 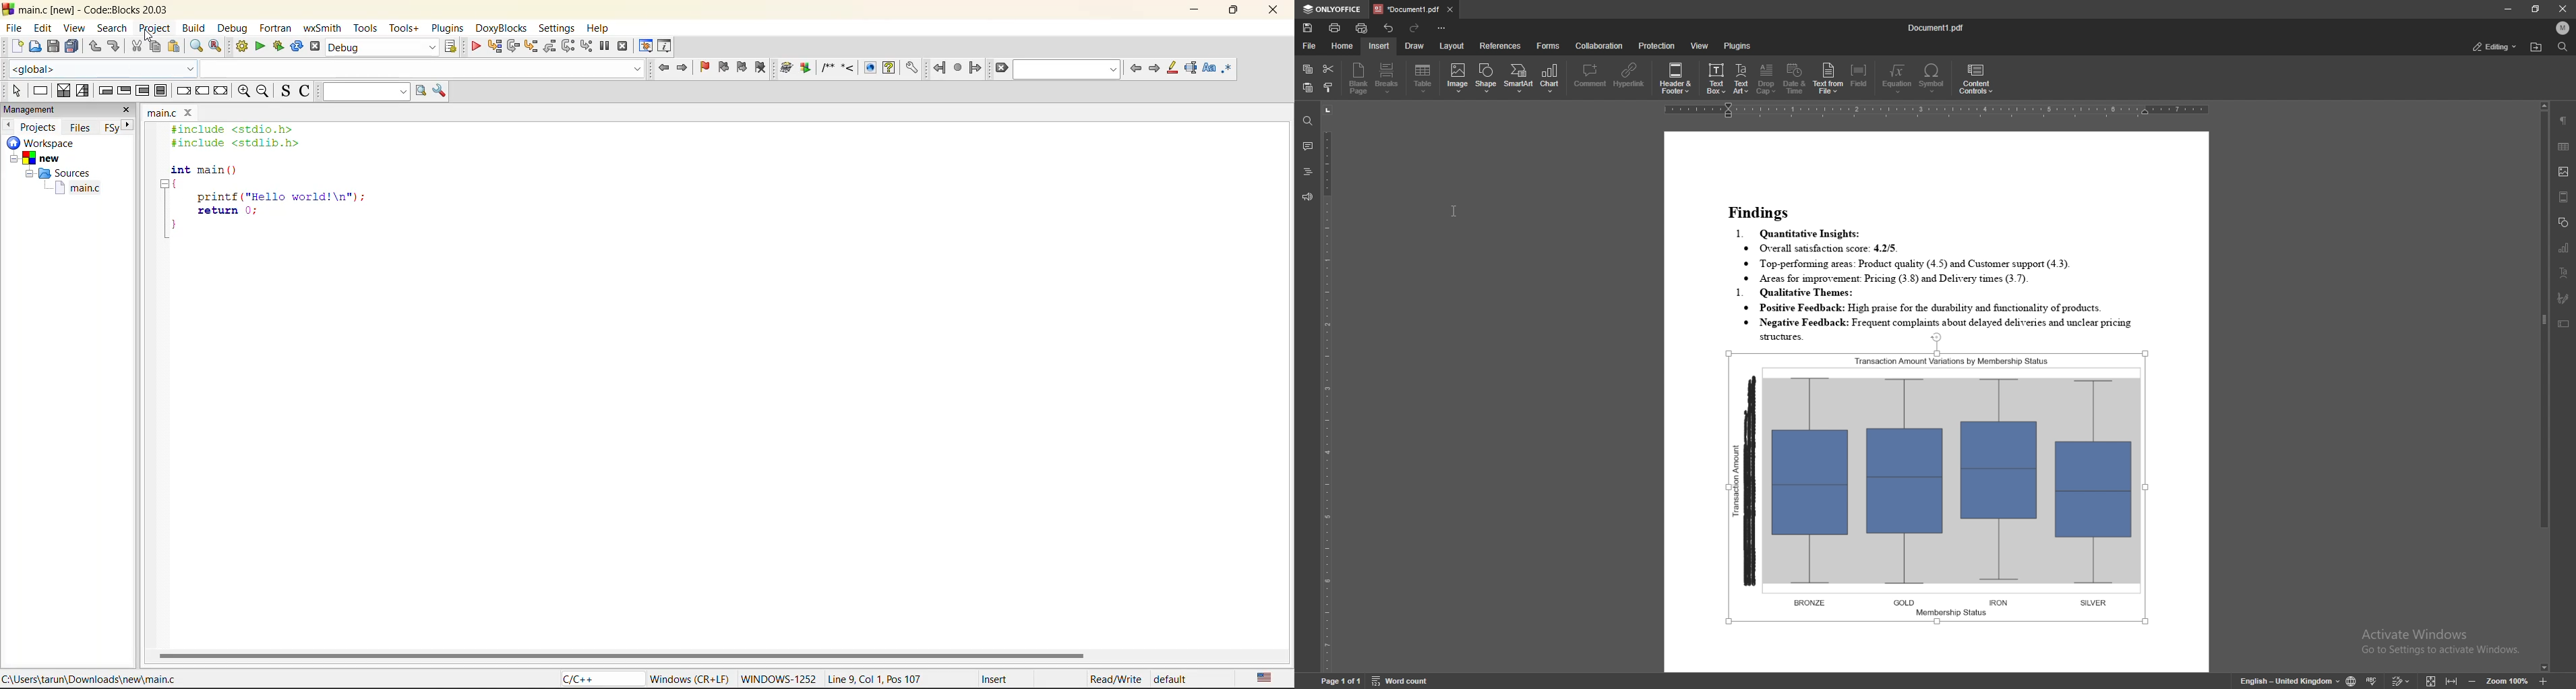 What do you see at coordinates (2564, 147) in the screenshot?
I see `table` at bounding box center [2564, 147].